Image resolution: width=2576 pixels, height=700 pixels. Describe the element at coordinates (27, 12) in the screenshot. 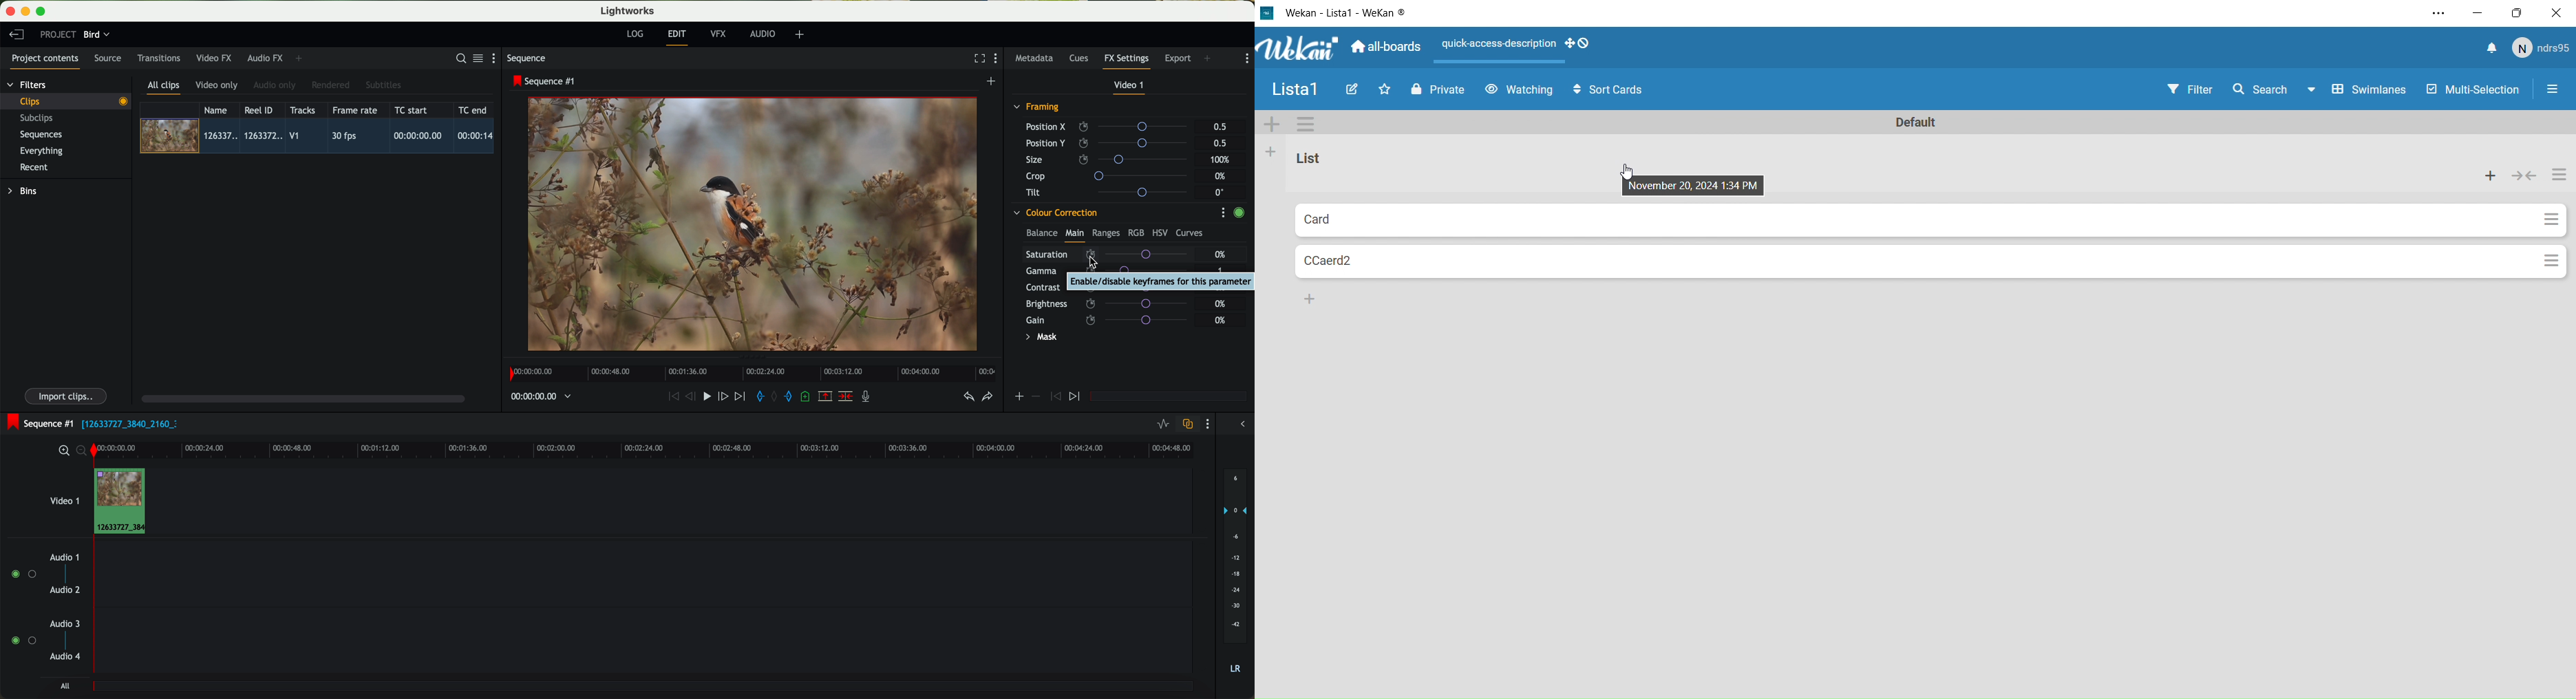

I see `minimize program` at that location.